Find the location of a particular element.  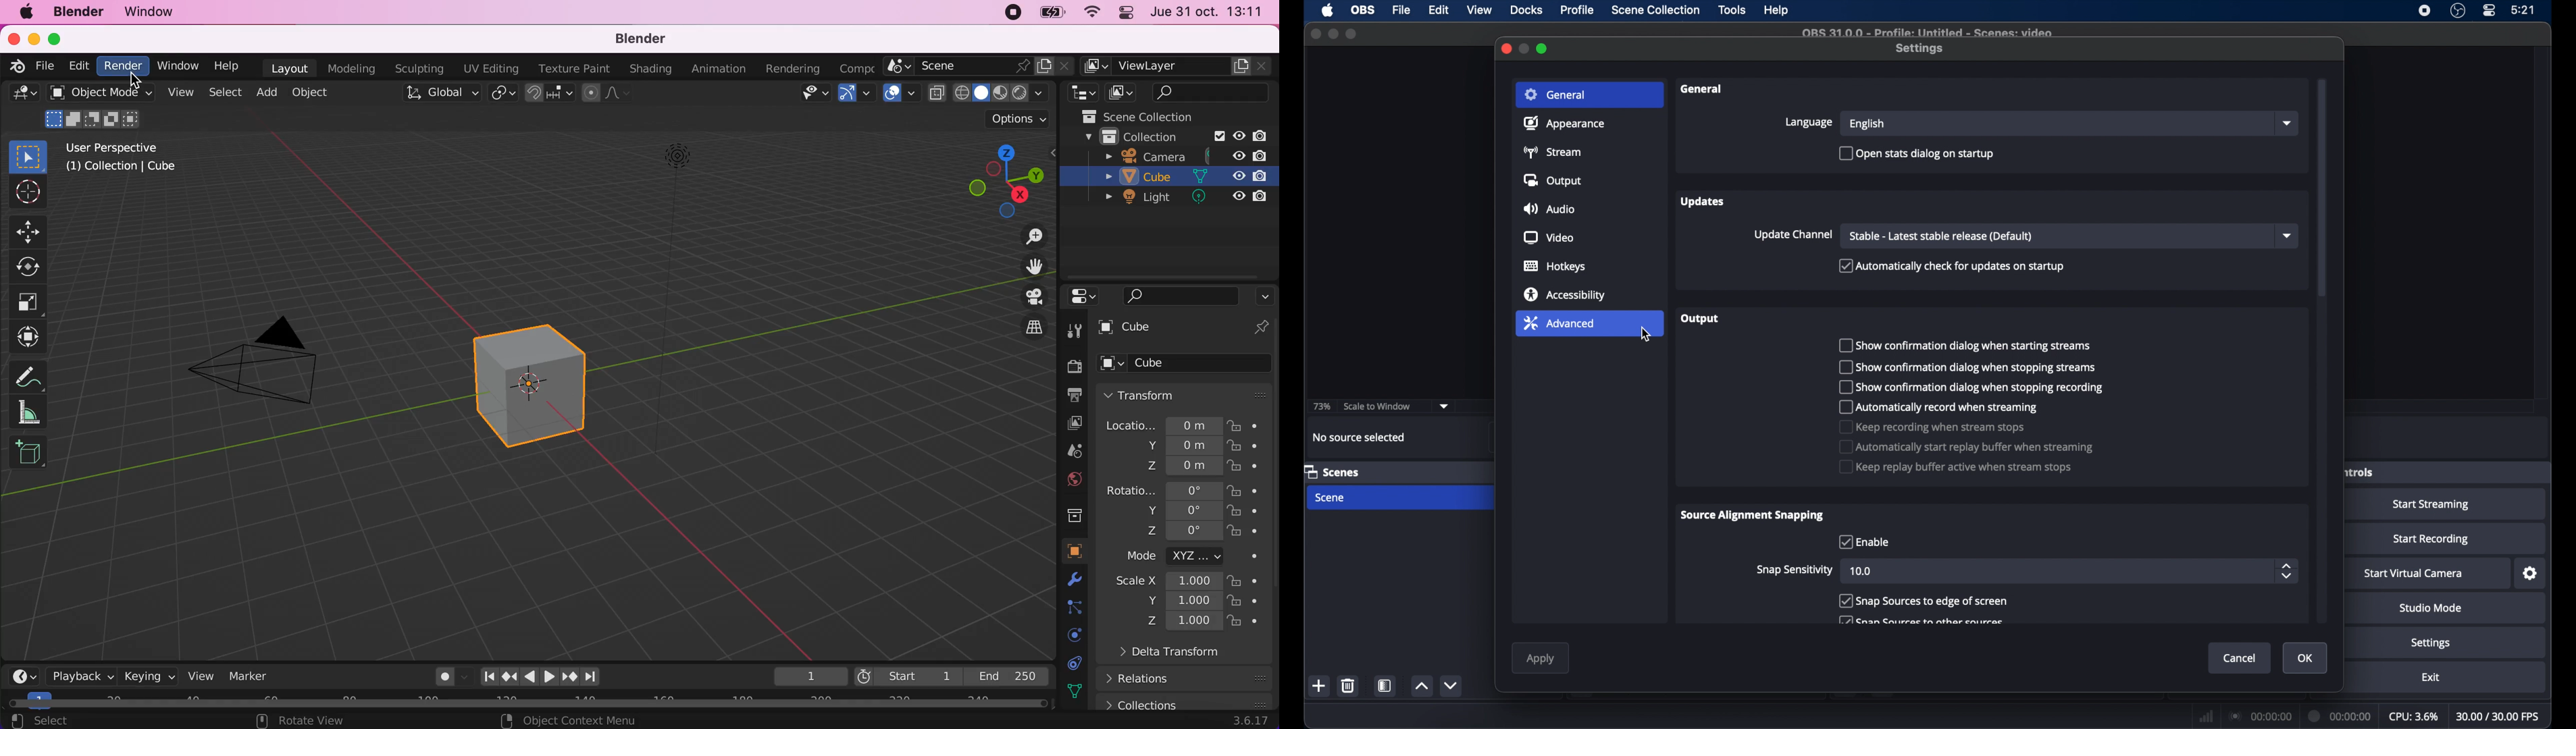

obscure label is located at coordinates (2361, 471).